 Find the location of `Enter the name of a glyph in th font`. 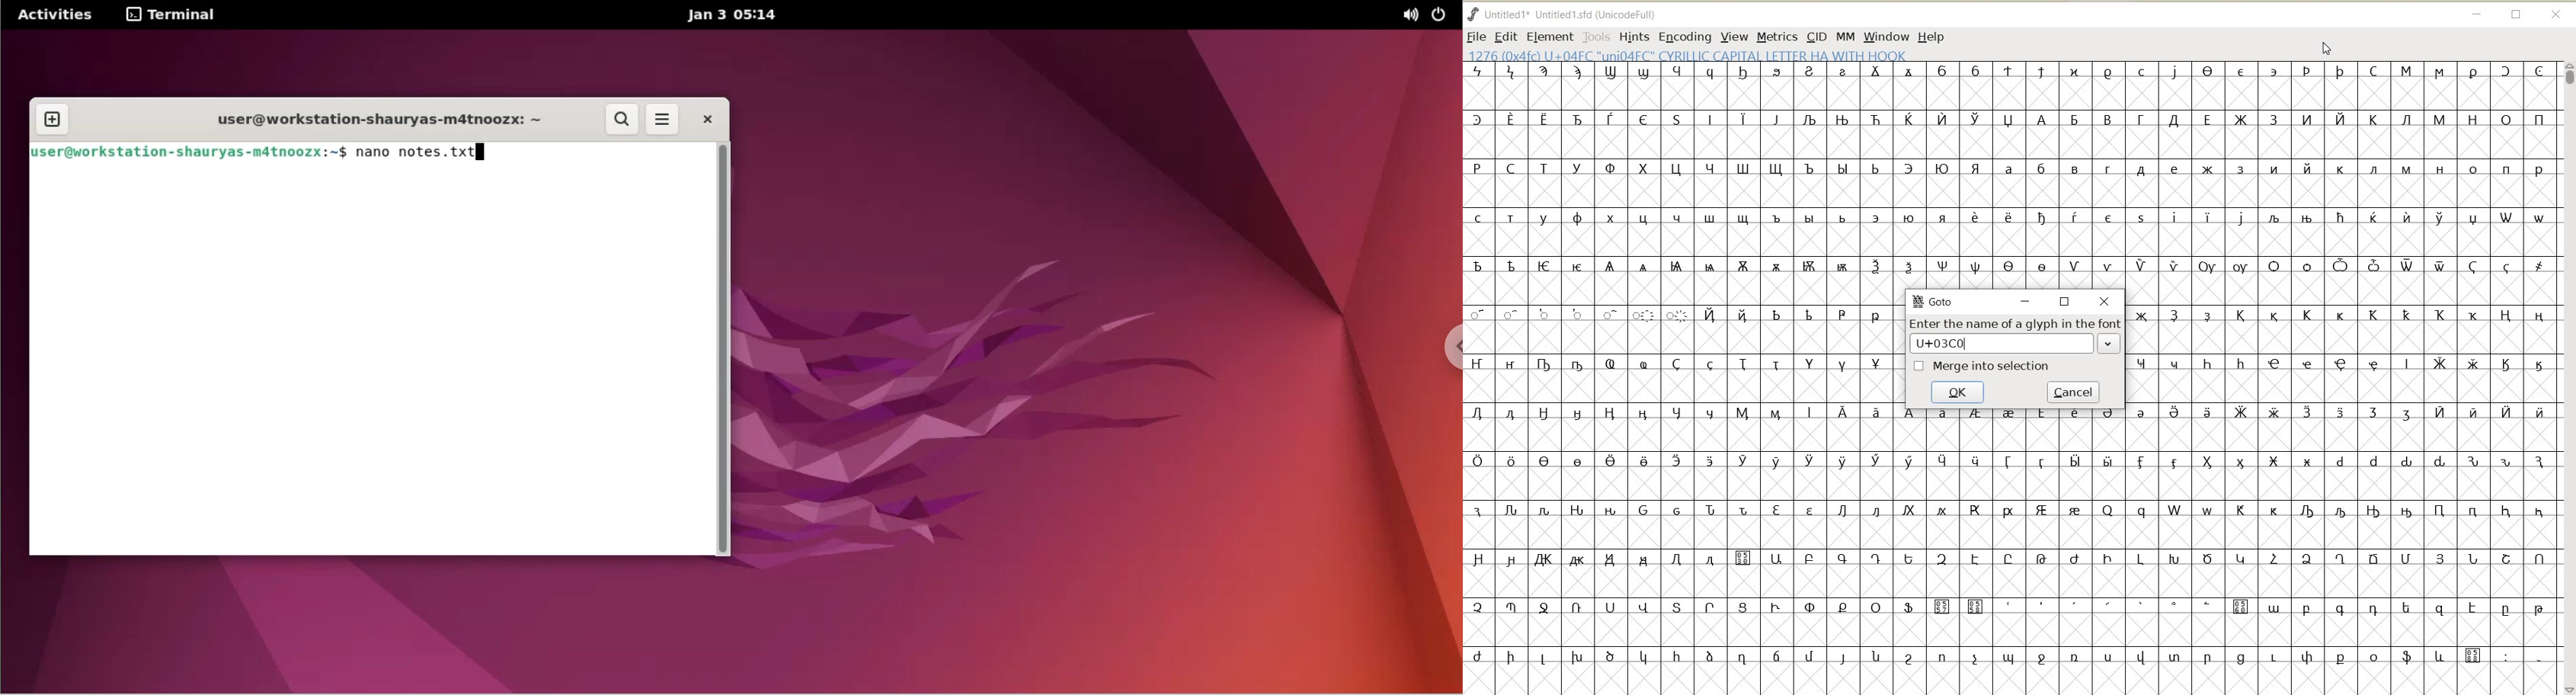

Enter the name of a glyph in th font is located at coordinates (2016, 335).